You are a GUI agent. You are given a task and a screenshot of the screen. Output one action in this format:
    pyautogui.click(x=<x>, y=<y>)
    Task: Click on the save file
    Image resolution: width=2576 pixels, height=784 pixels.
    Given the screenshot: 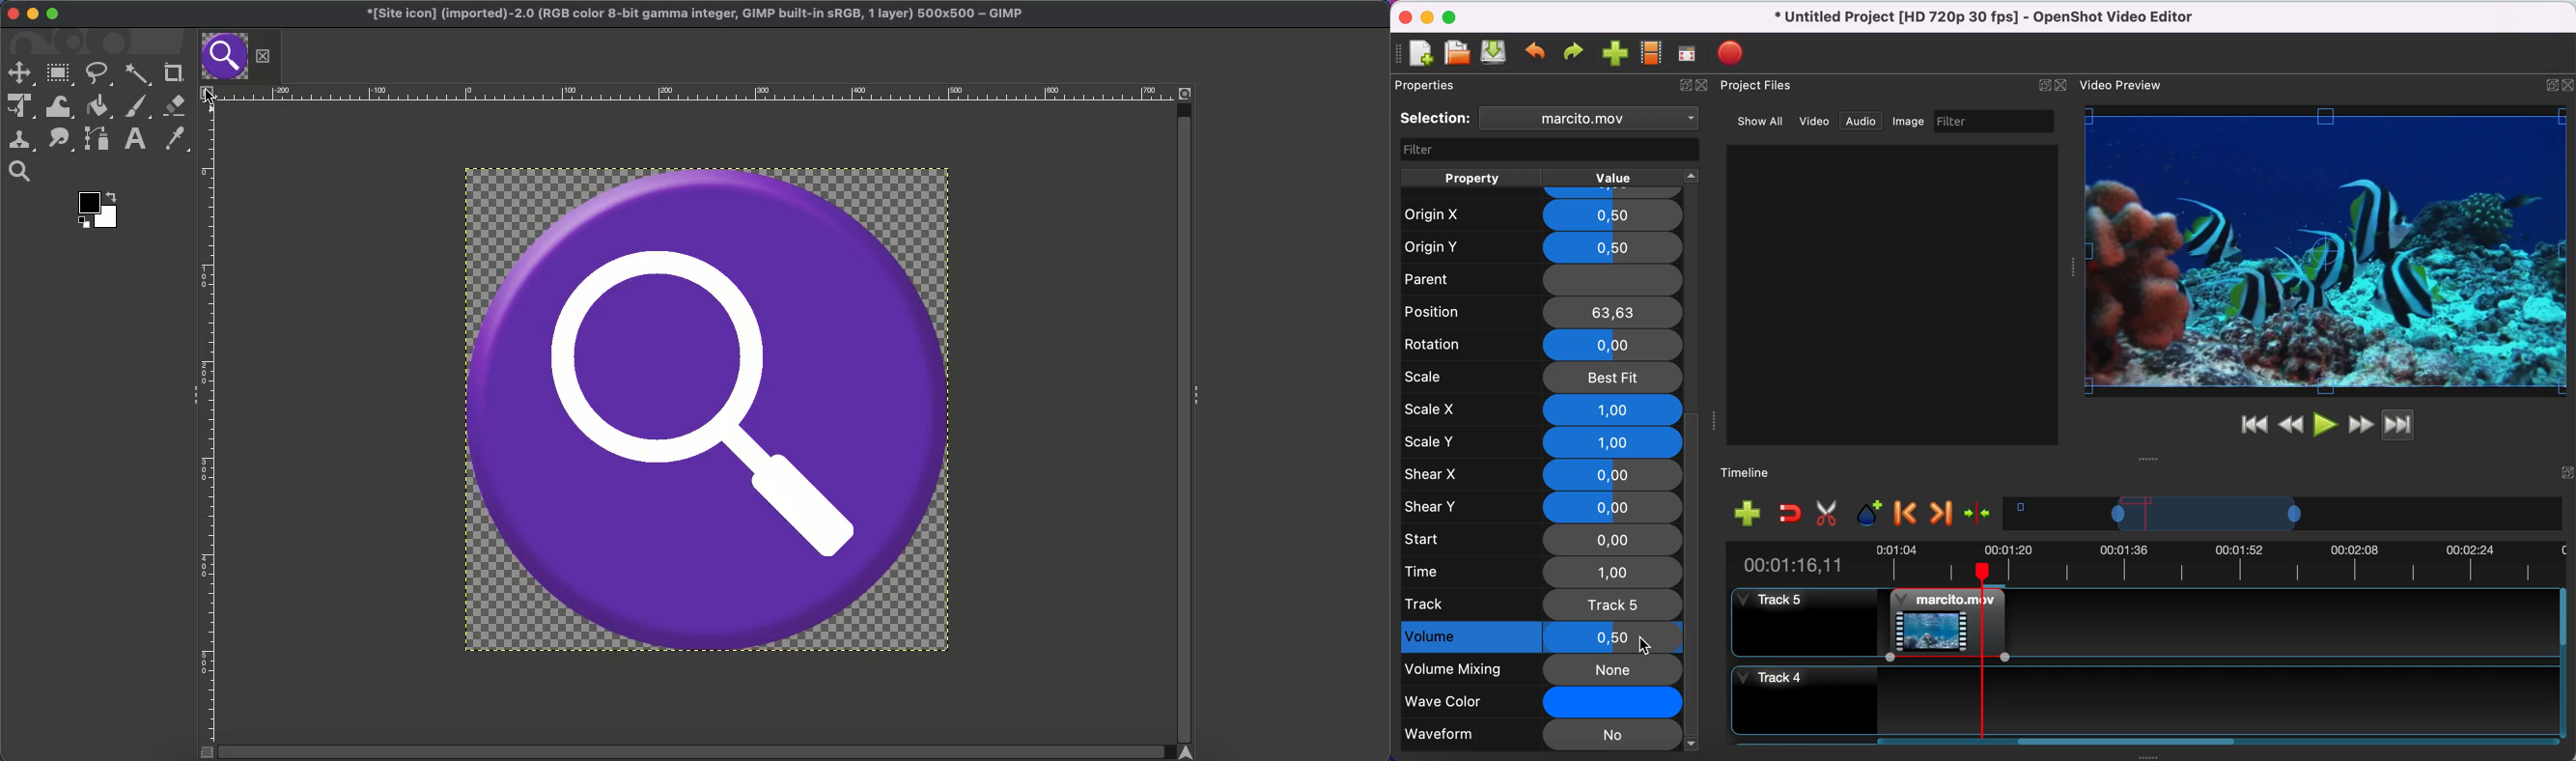 What is the action you would take?
    pyautogui.click(x=1495, y=55)
    